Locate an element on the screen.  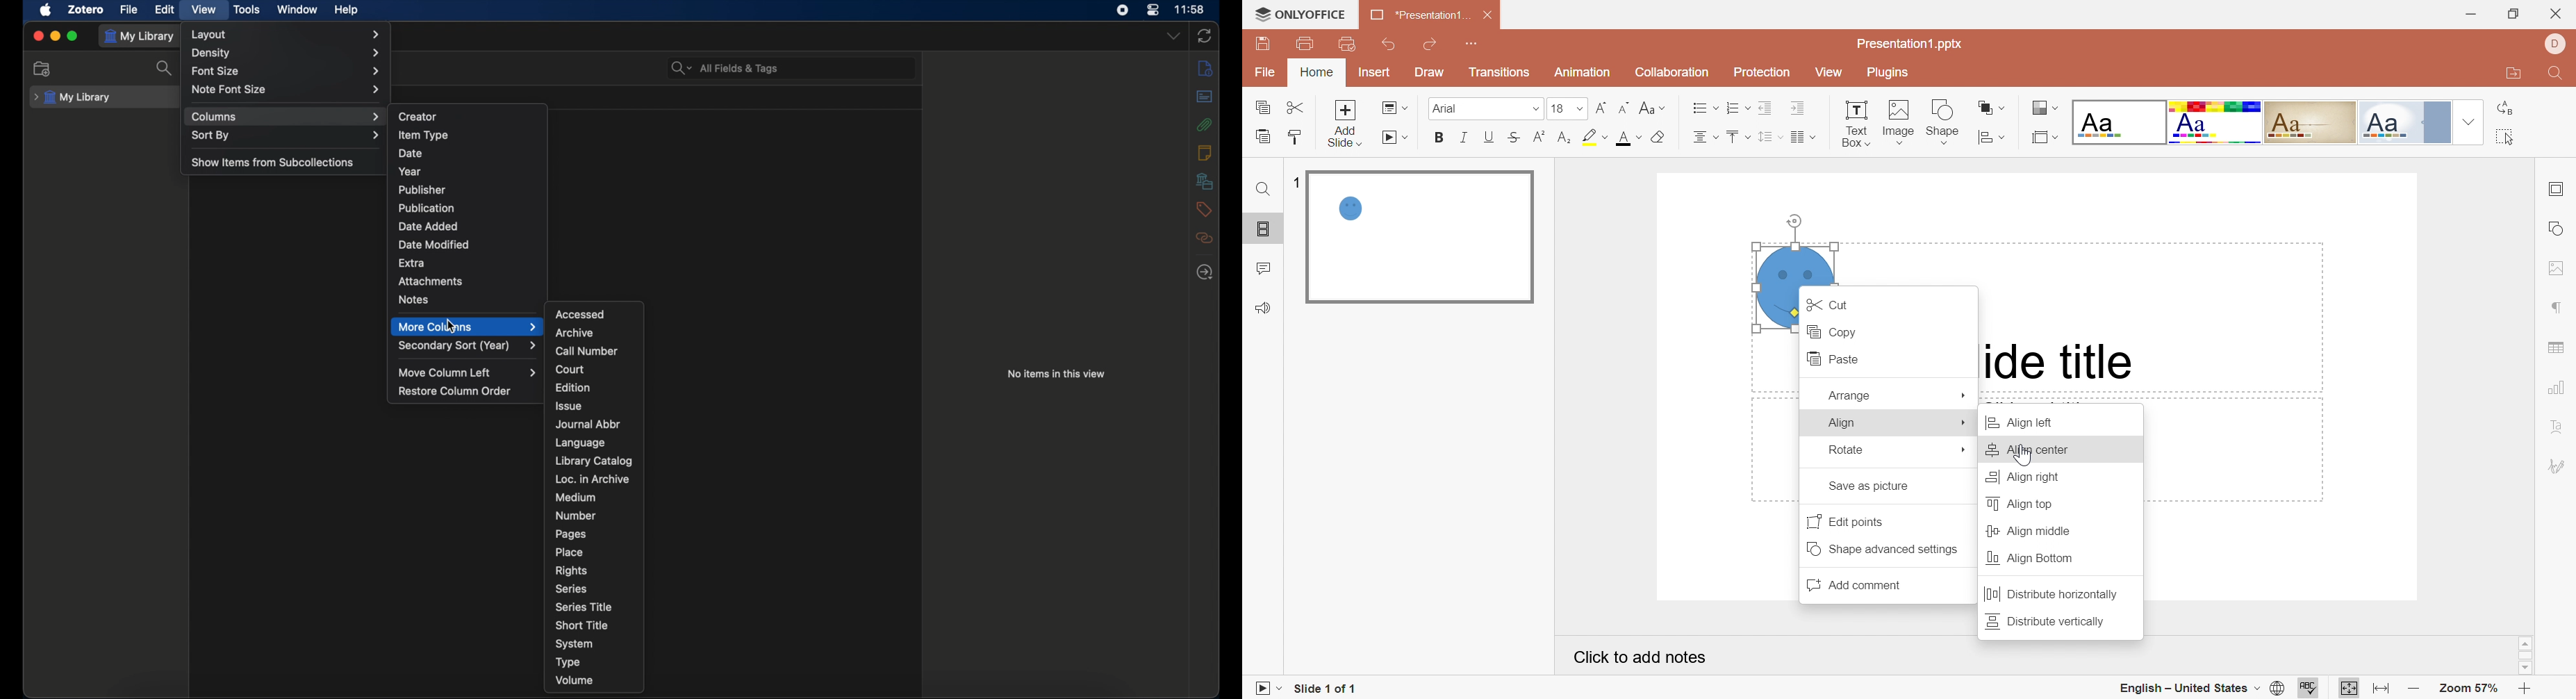
Restore Down is located at coordinates (2512, 16).